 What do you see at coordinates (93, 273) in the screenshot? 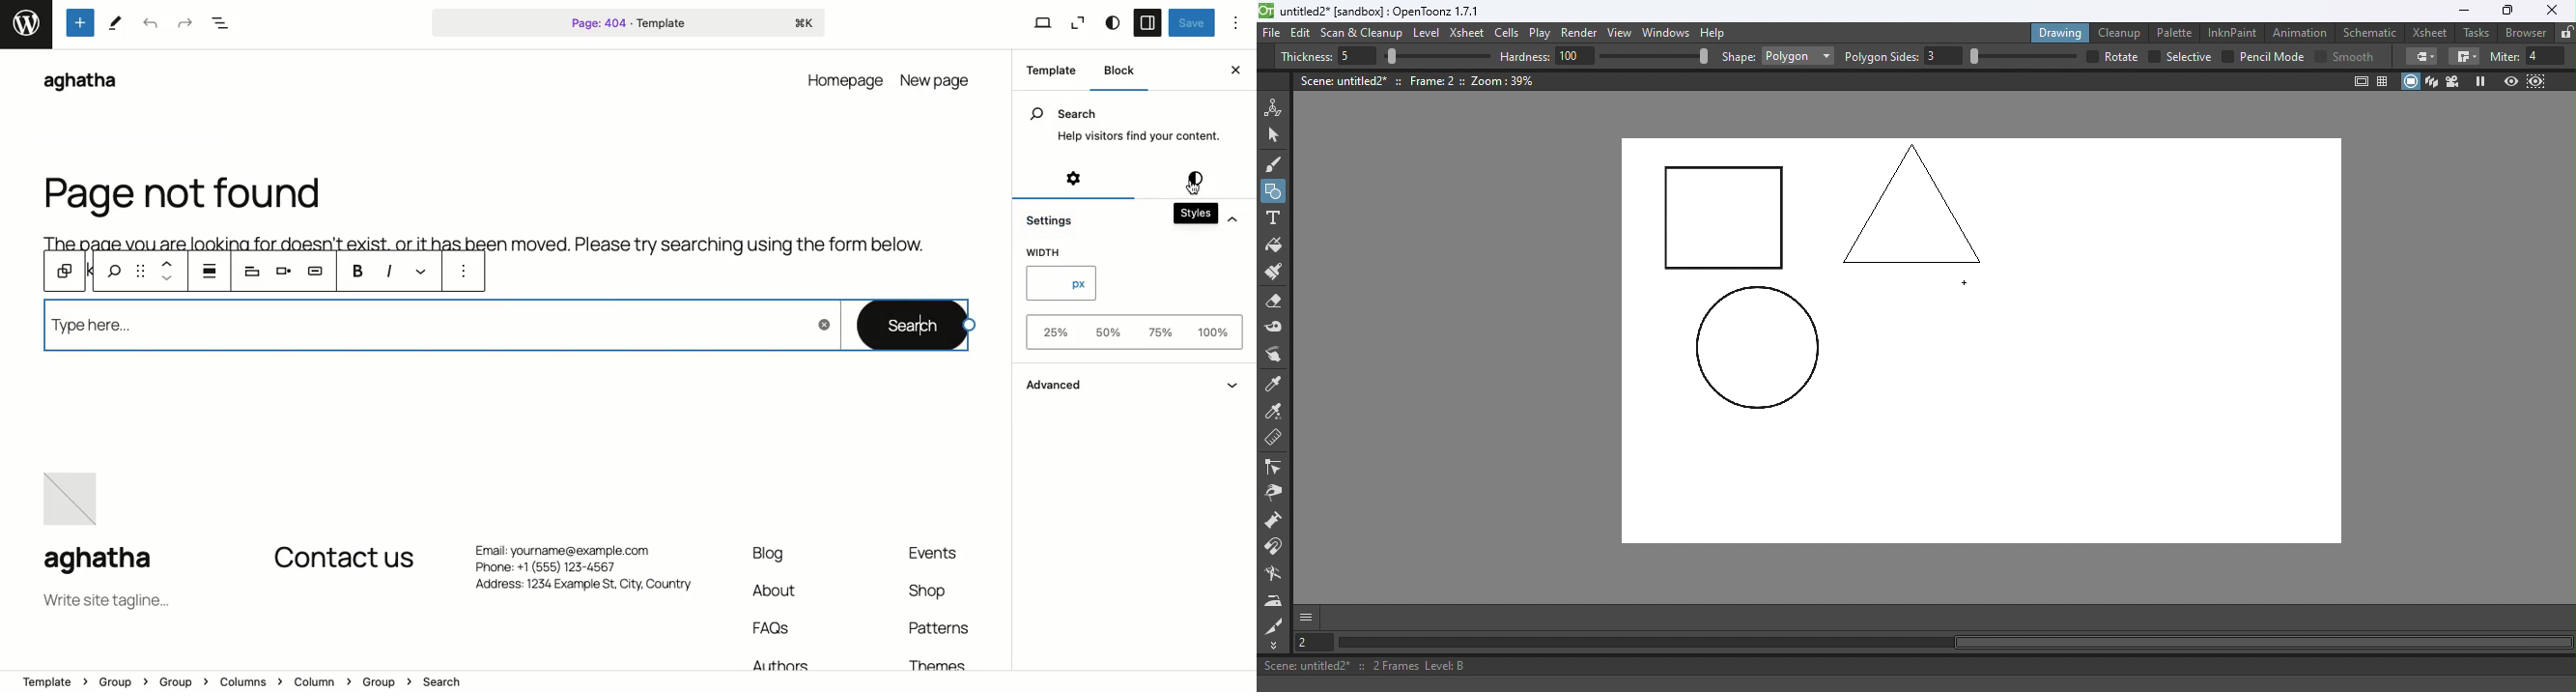
I see `previous tools` at bounding box center [93, 273].